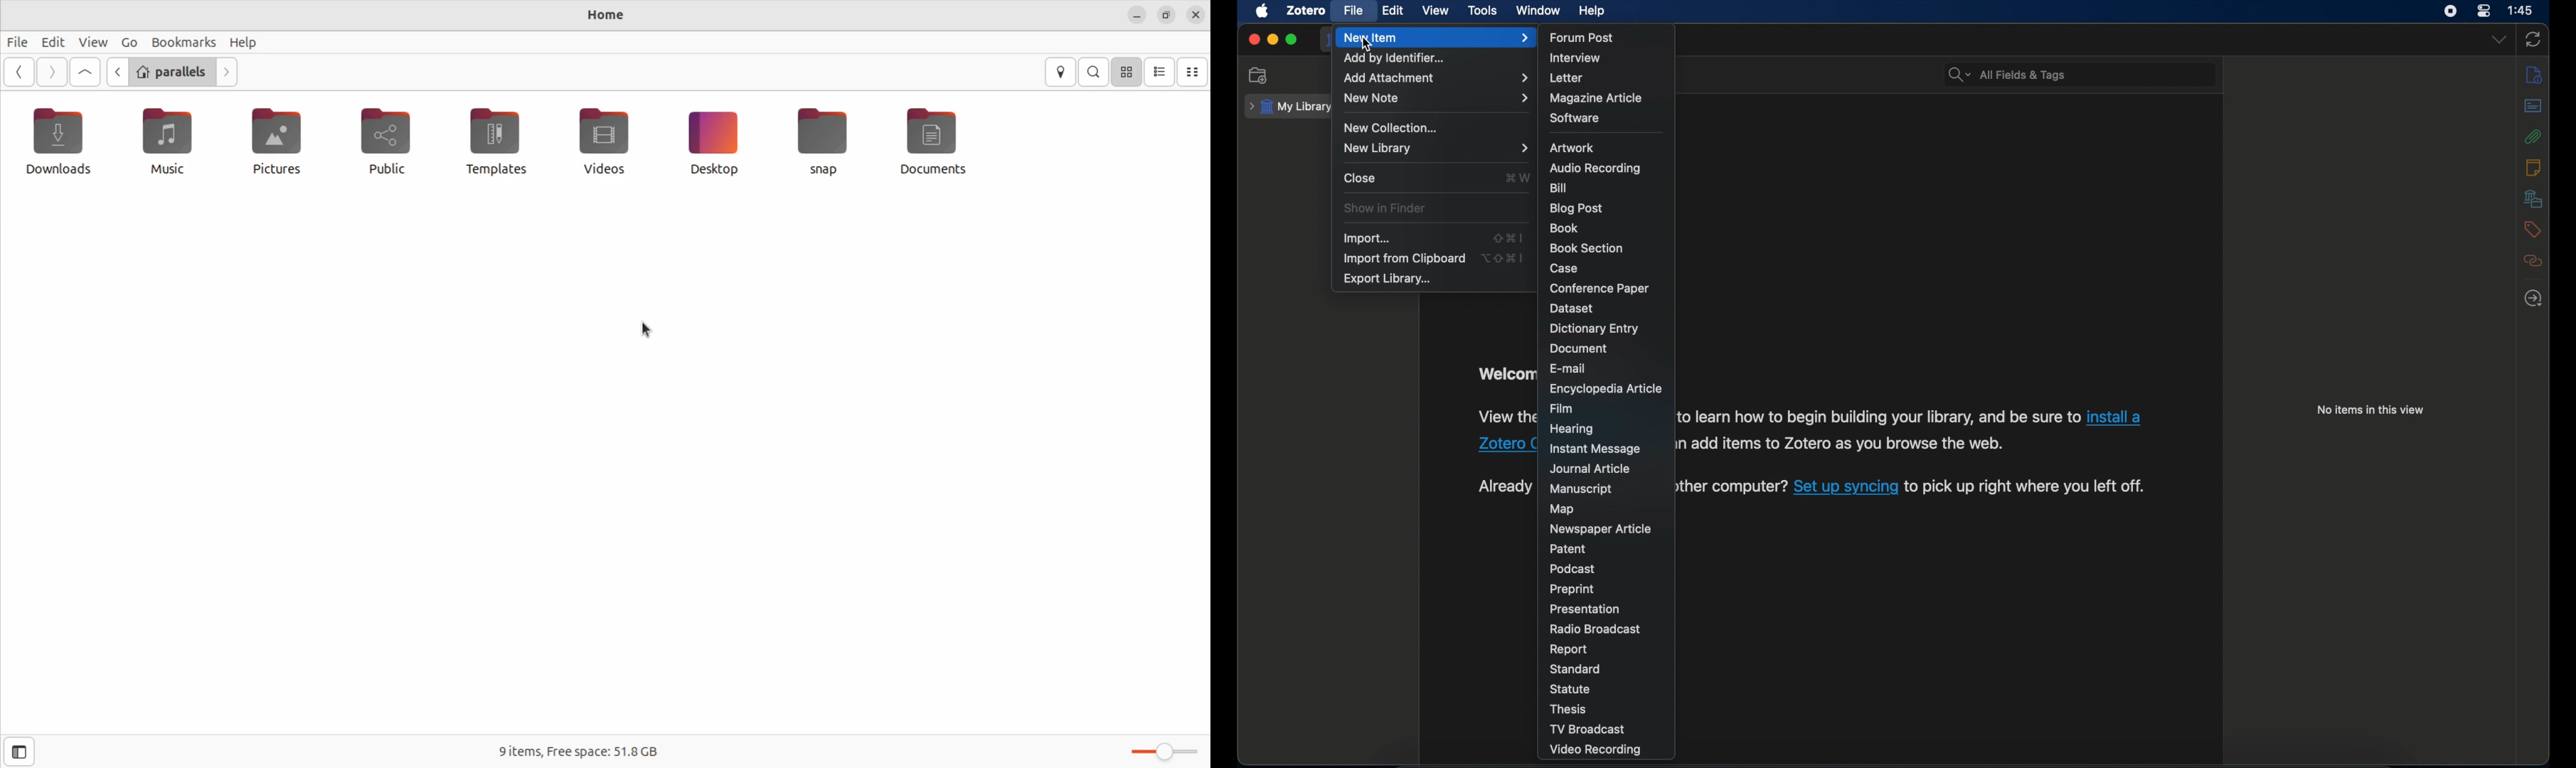 The image size is (2576, 784). I want to click on document, so click(1577, 348).